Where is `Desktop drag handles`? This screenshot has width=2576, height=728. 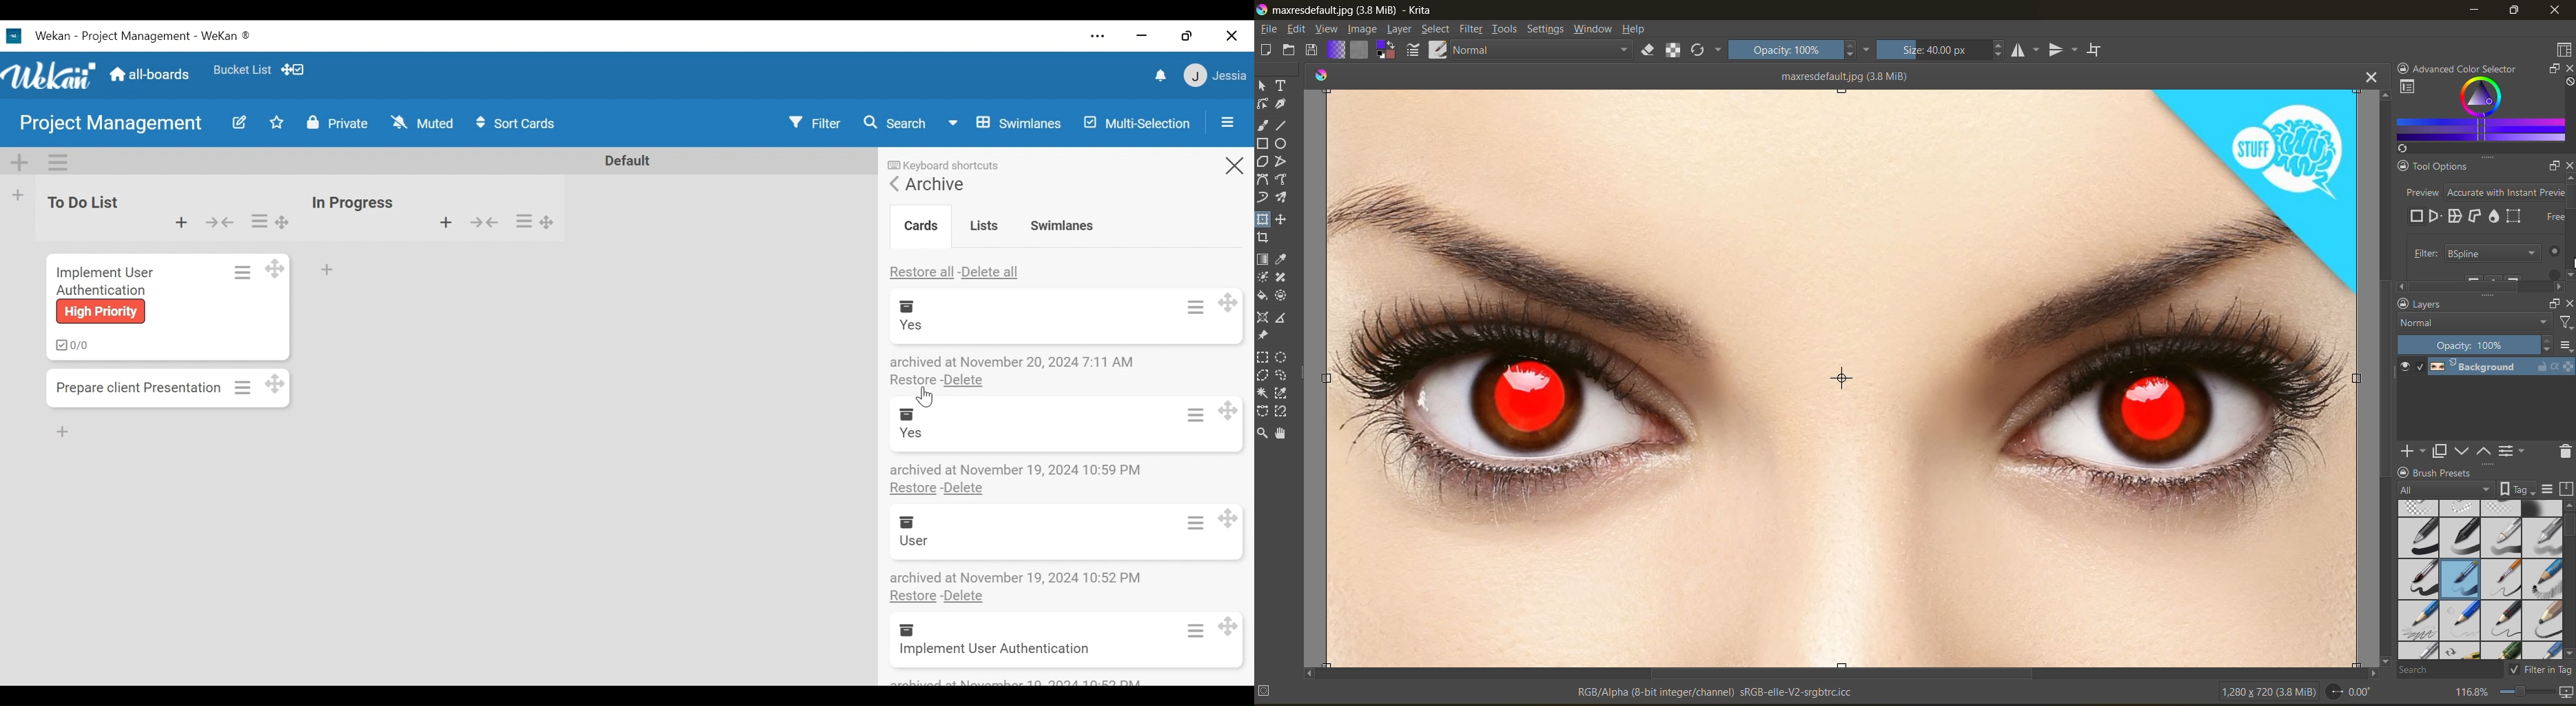 Desktop drag handles is located at coordinates (1232, 409).